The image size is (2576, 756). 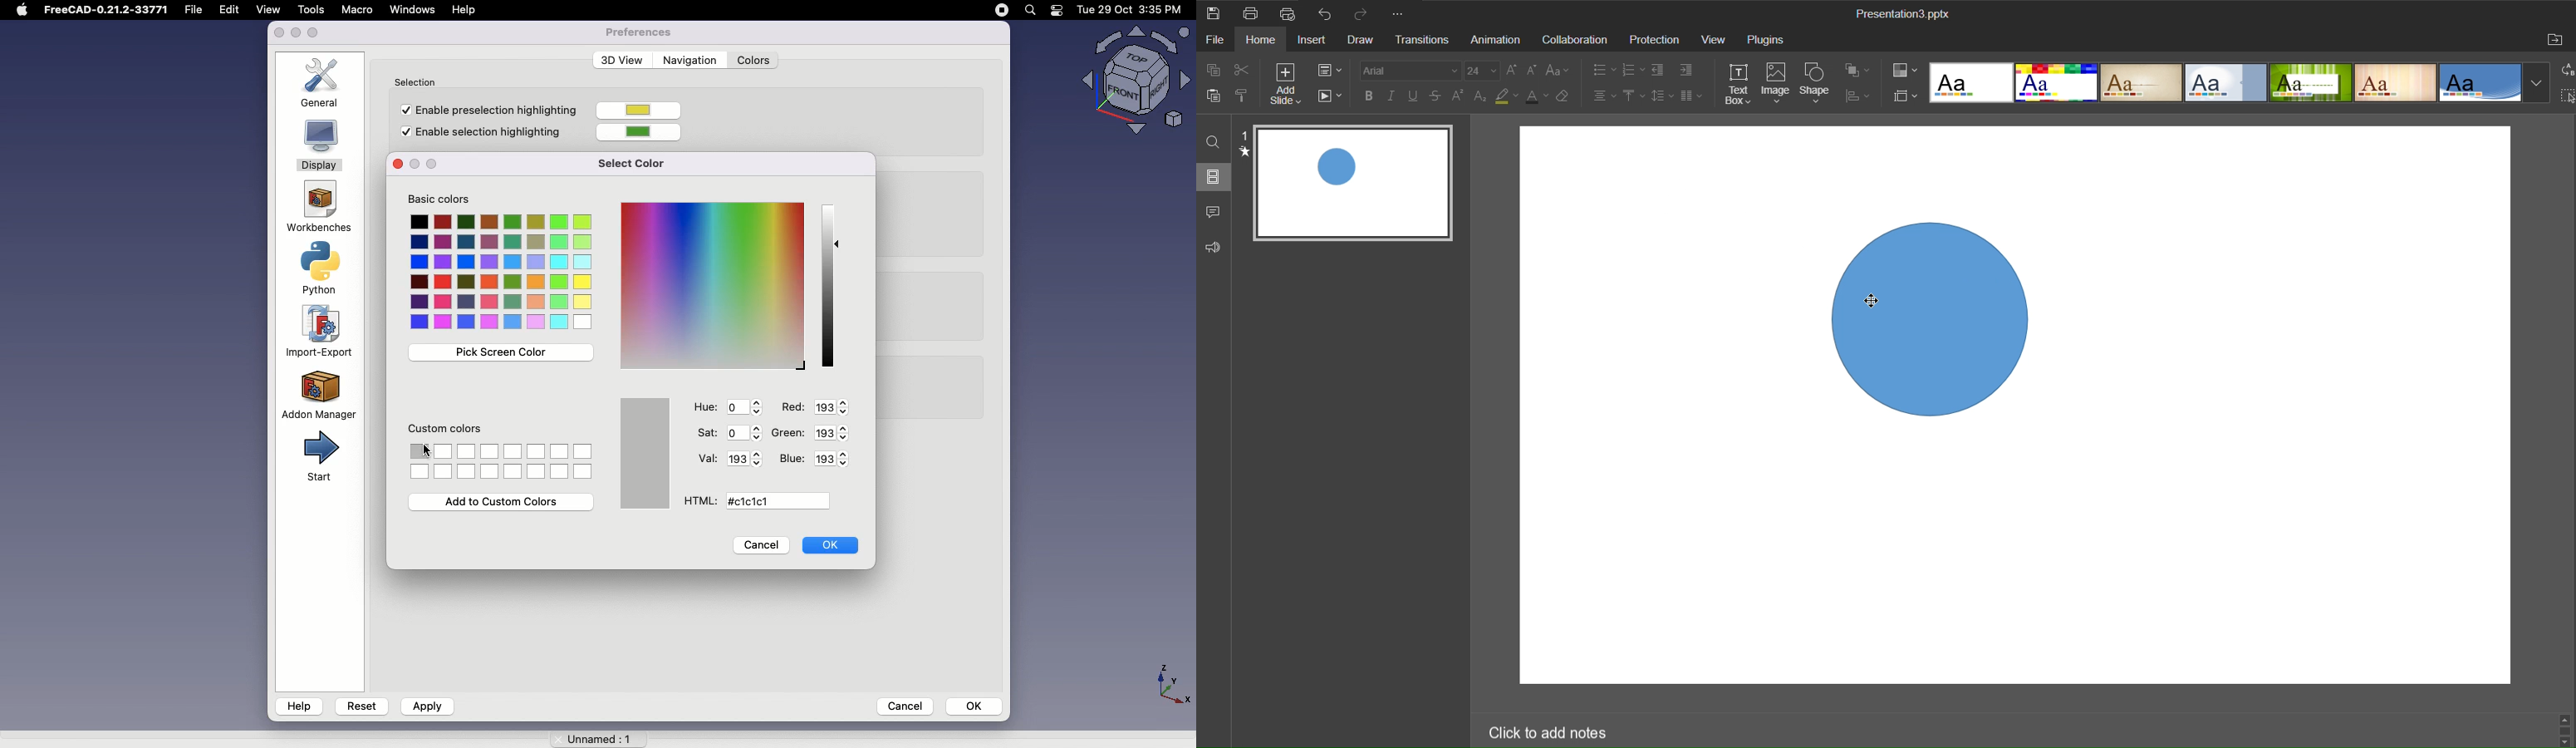 I want to click on Python, so click(x=324, y=268).